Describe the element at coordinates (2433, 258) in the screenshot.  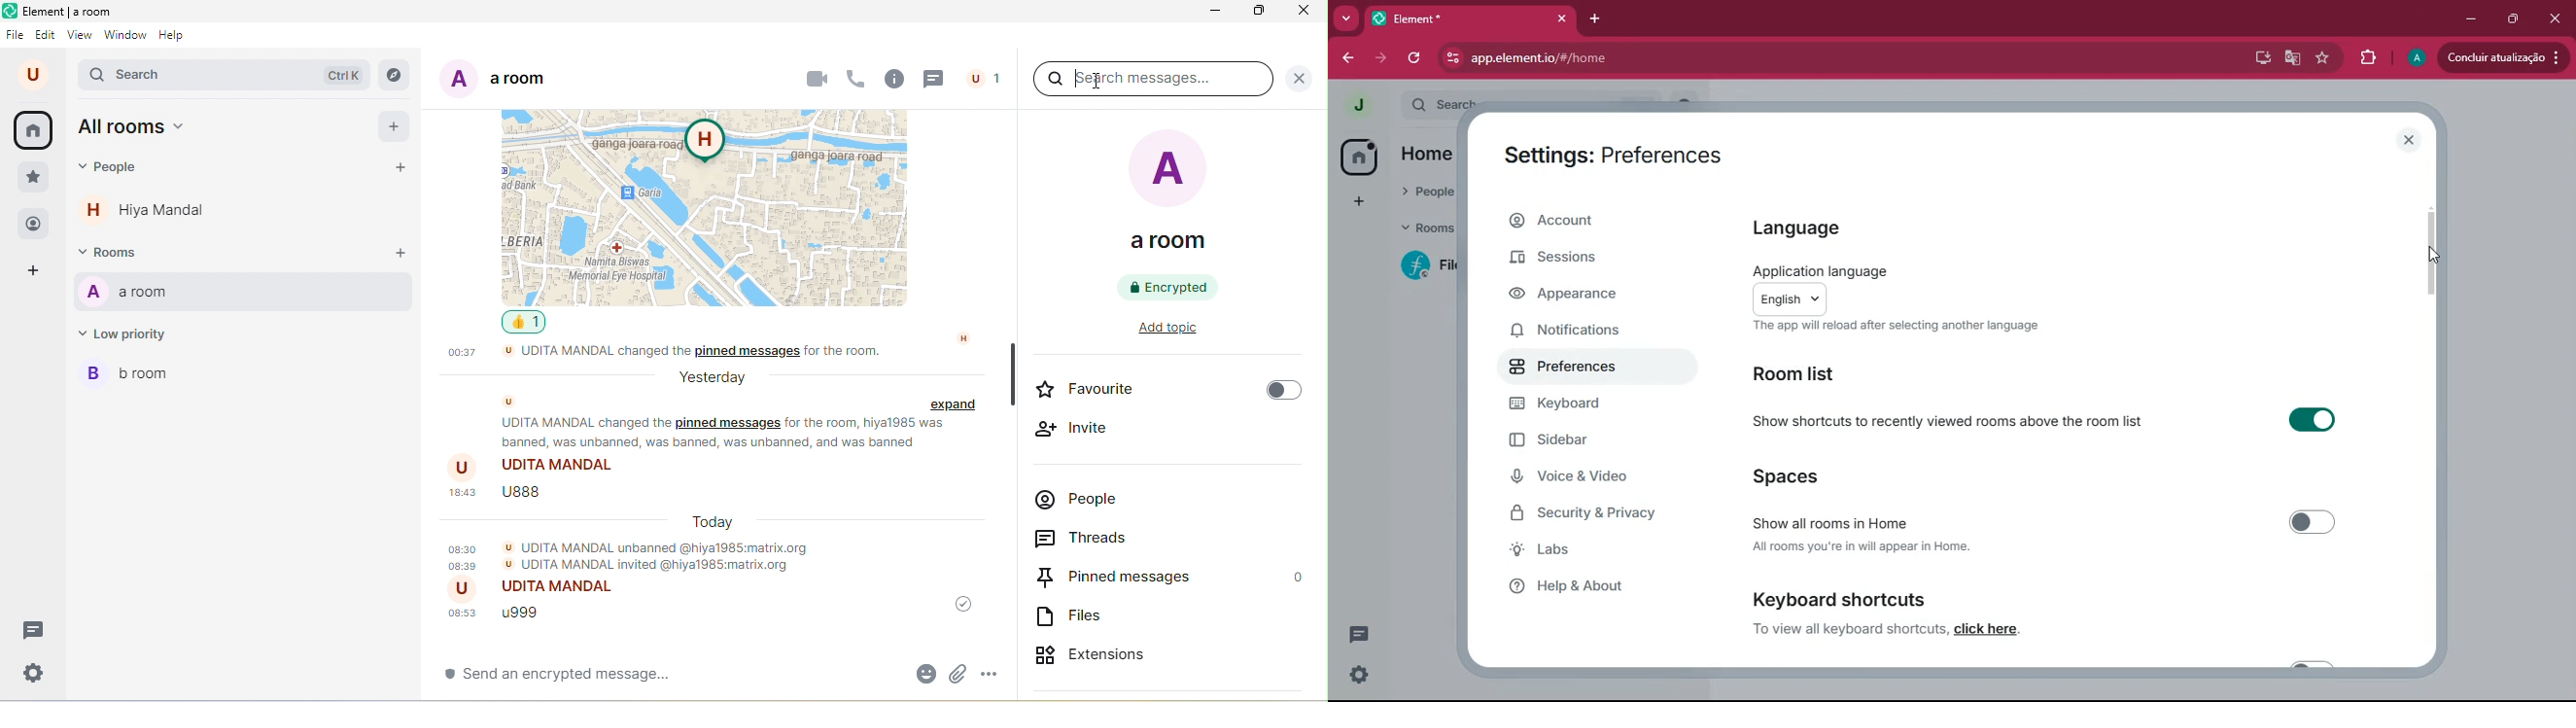
I see `cursor` at that location.